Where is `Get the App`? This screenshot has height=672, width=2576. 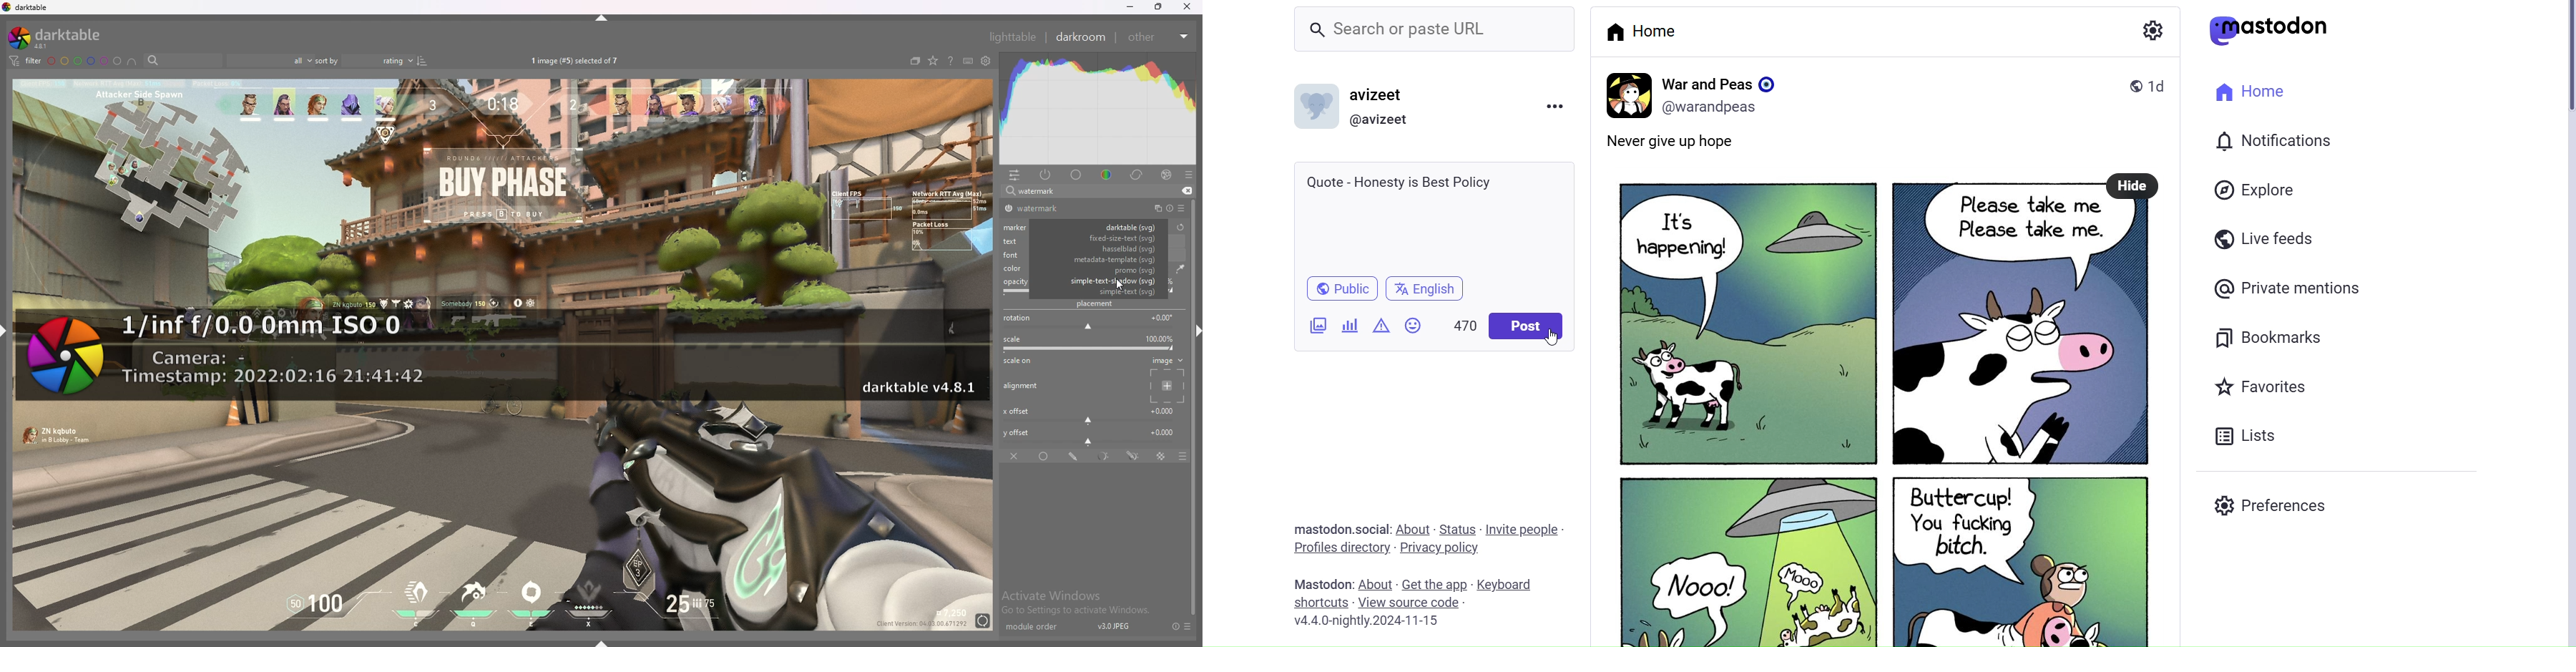
Get the App is located at coordinates (1436, 584).